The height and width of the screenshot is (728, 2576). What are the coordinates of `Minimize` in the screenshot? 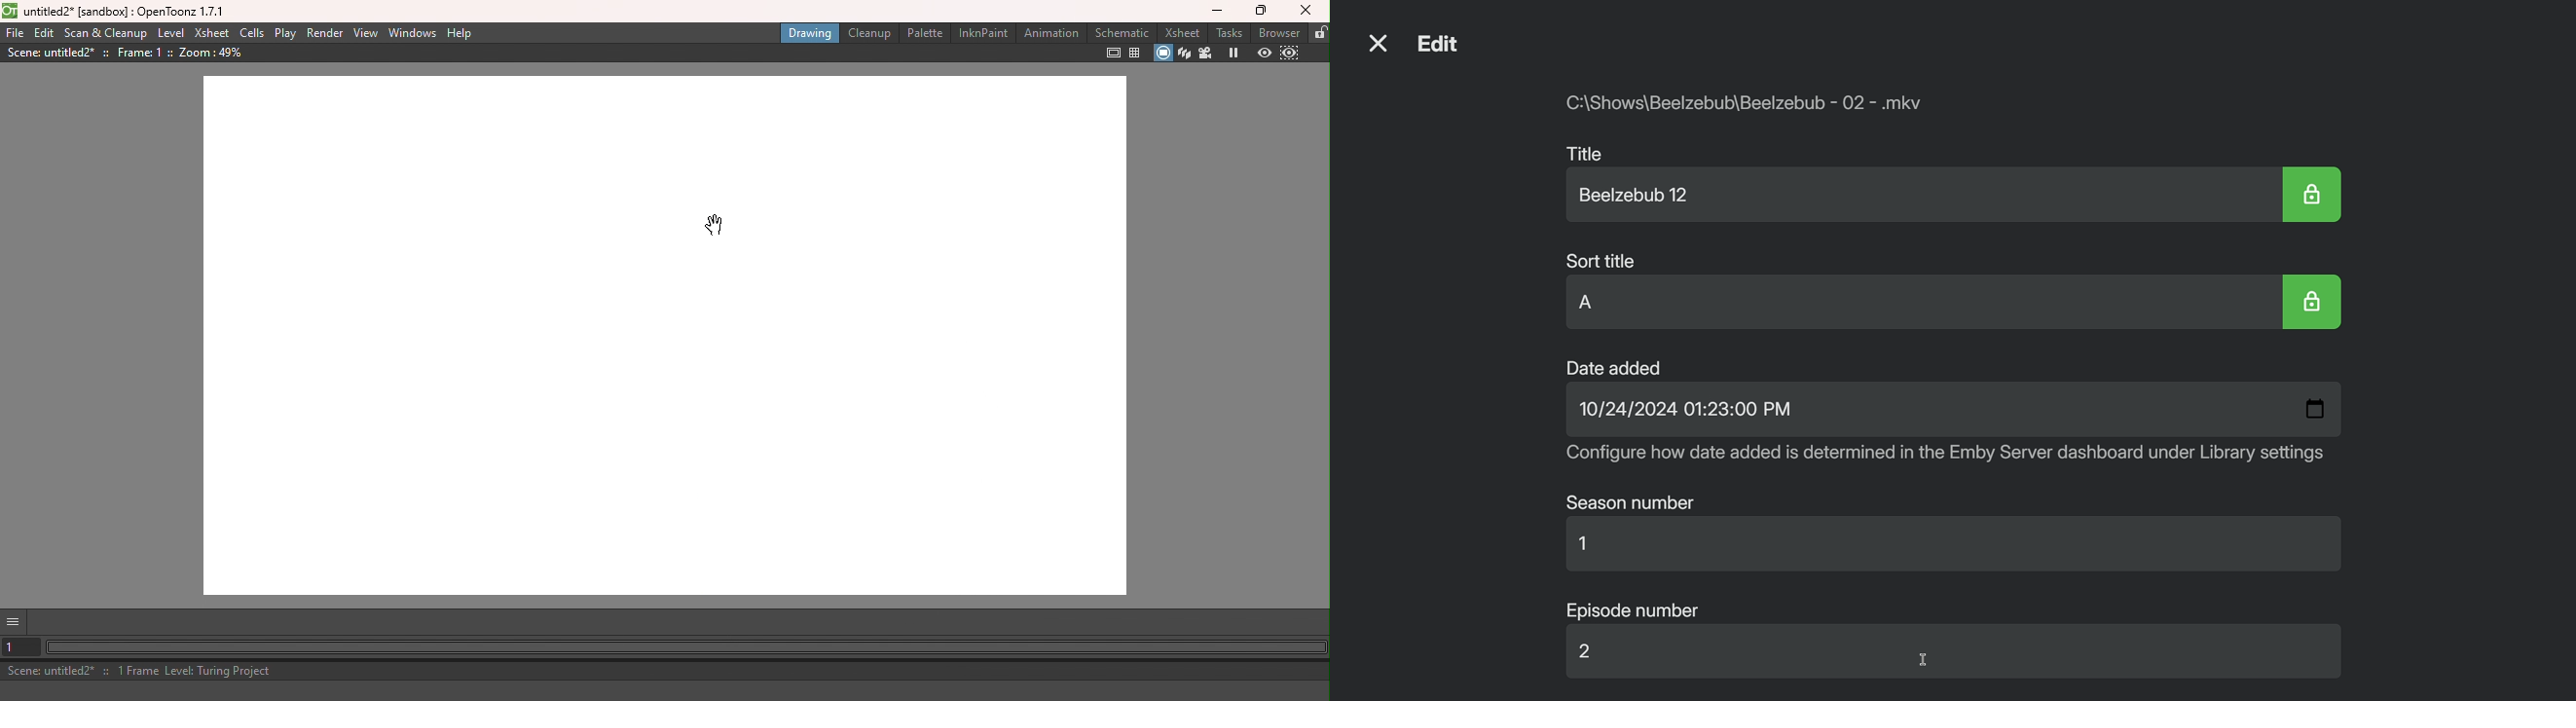 It's located at (1219, 13).